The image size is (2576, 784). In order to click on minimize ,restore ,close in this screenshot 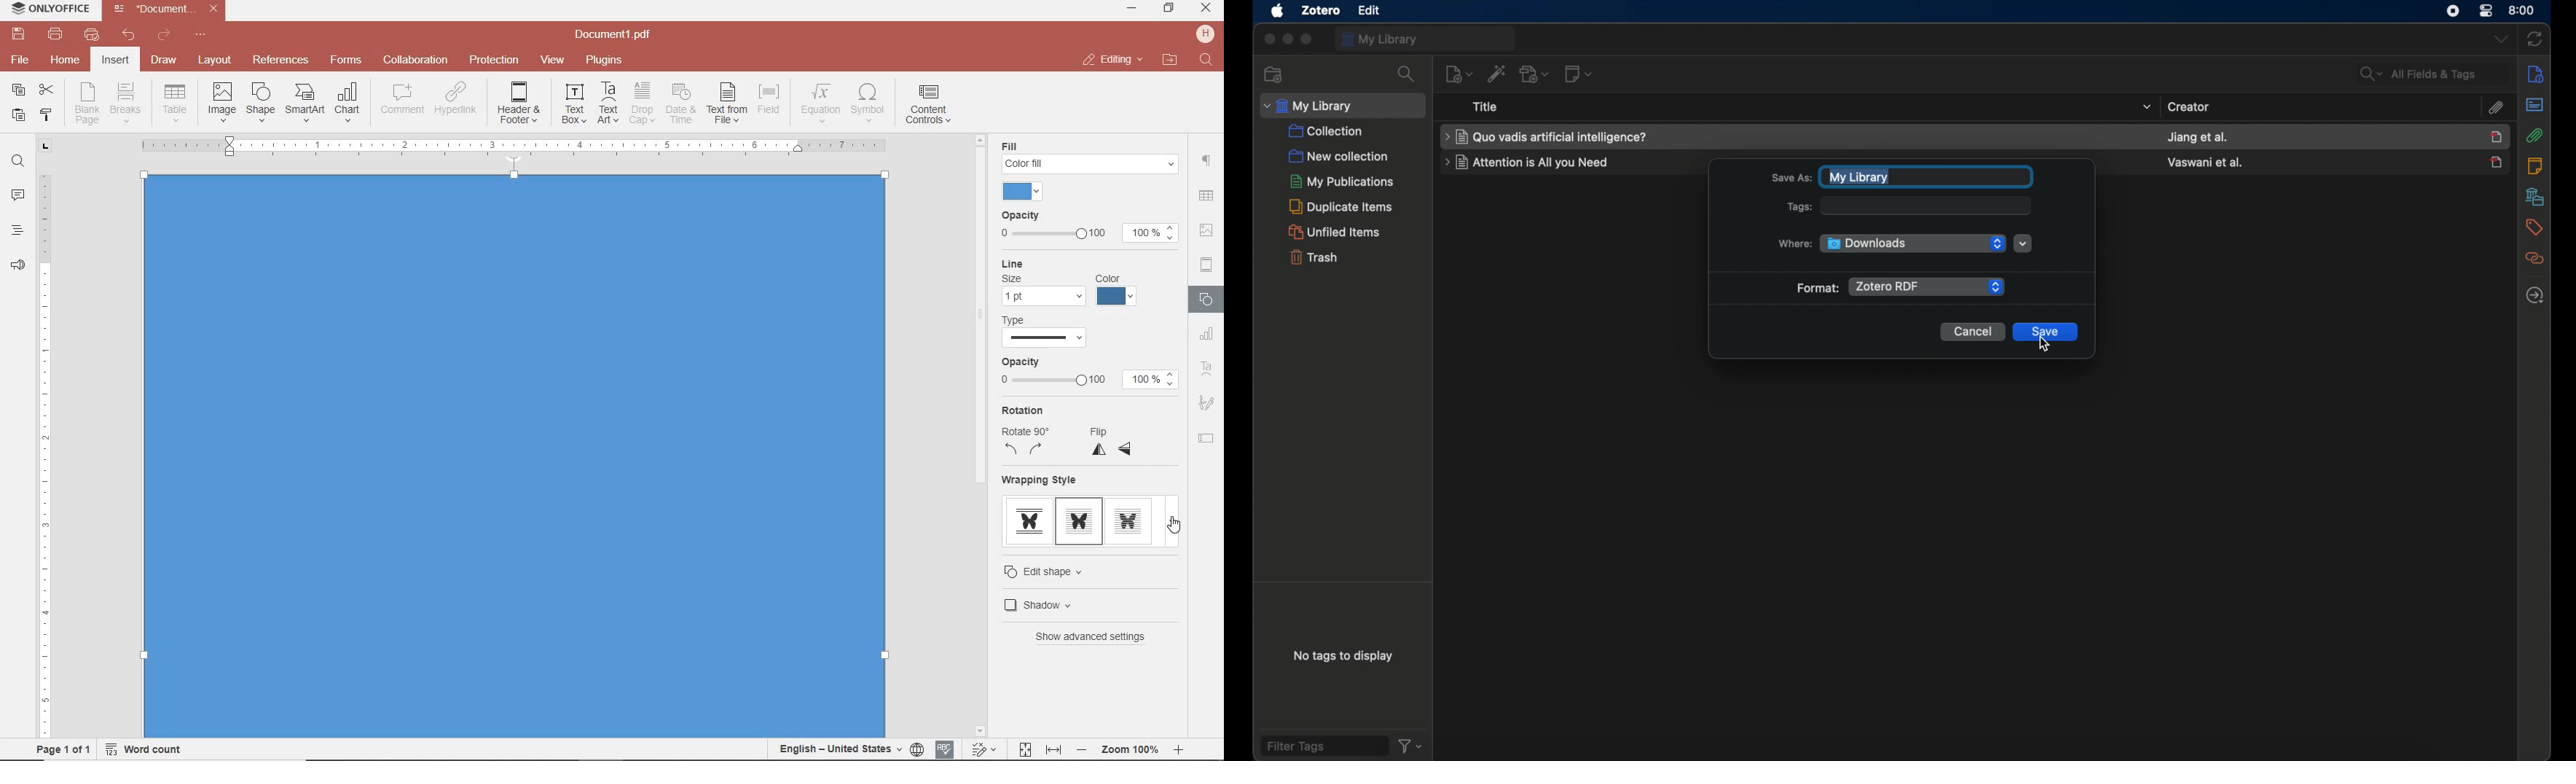, I will do `click(1209, 9)`.